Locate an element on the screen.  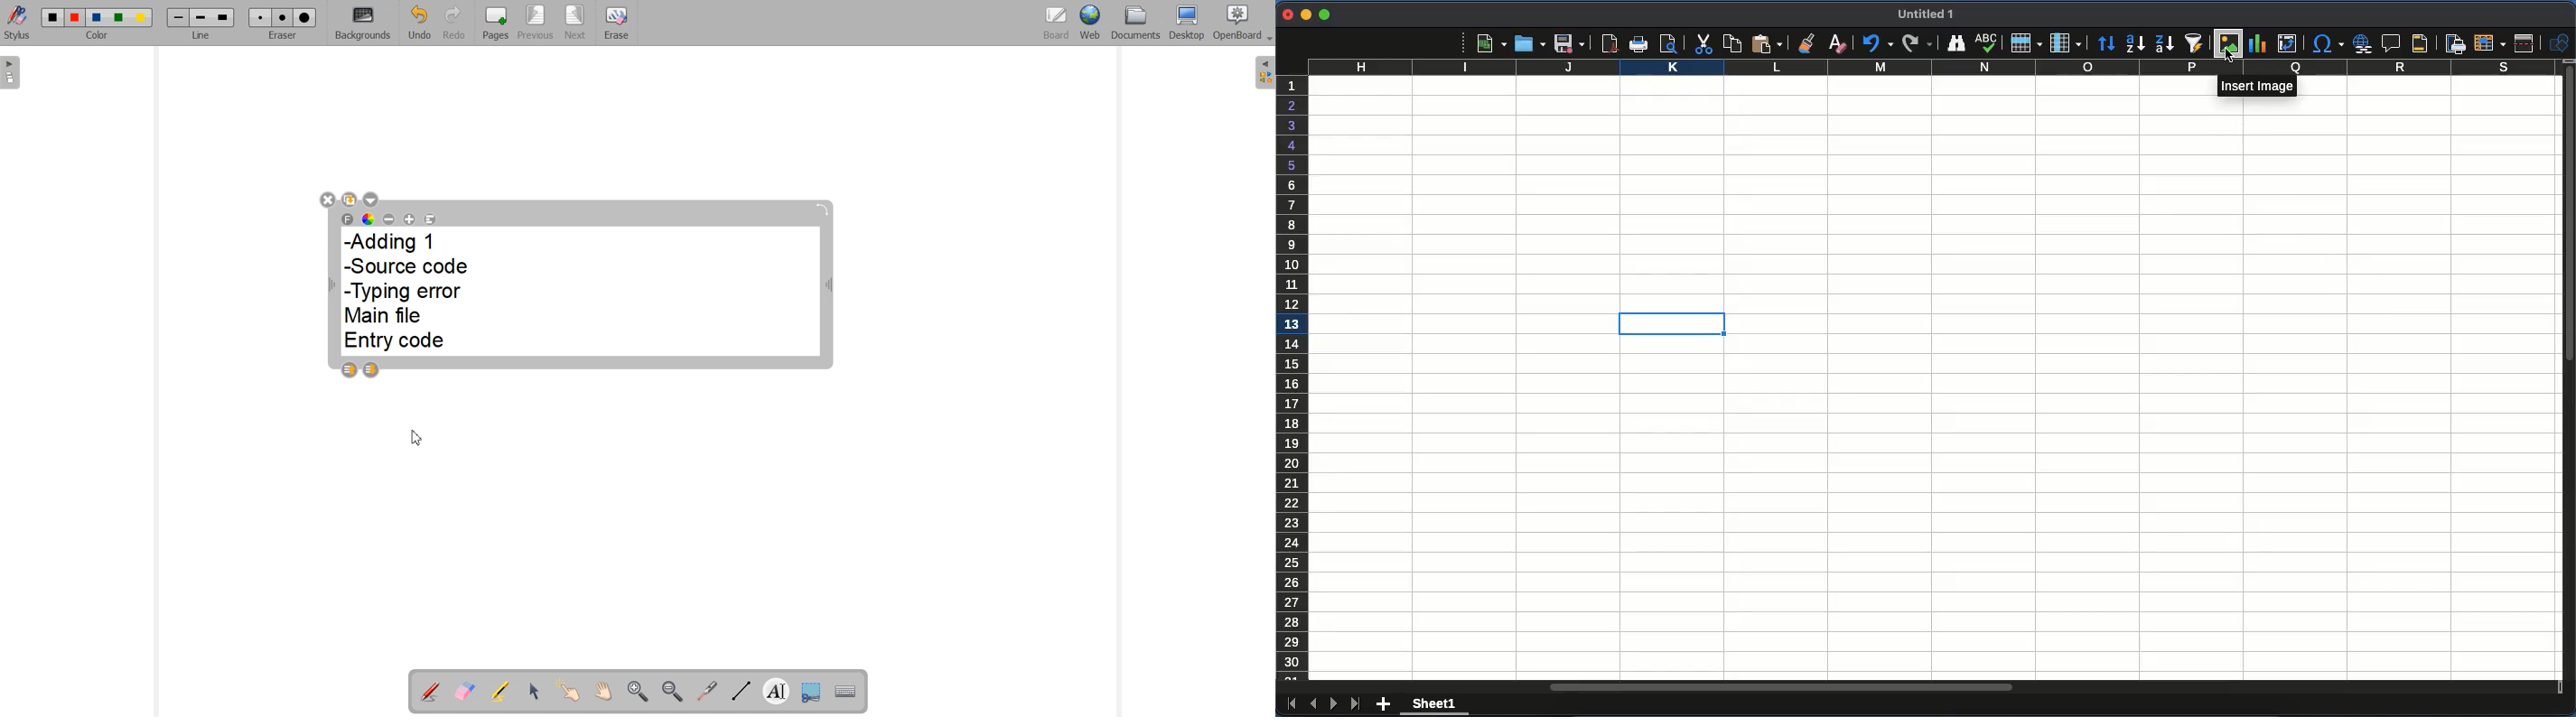
show draw function is located at coordinates (2559, 42).